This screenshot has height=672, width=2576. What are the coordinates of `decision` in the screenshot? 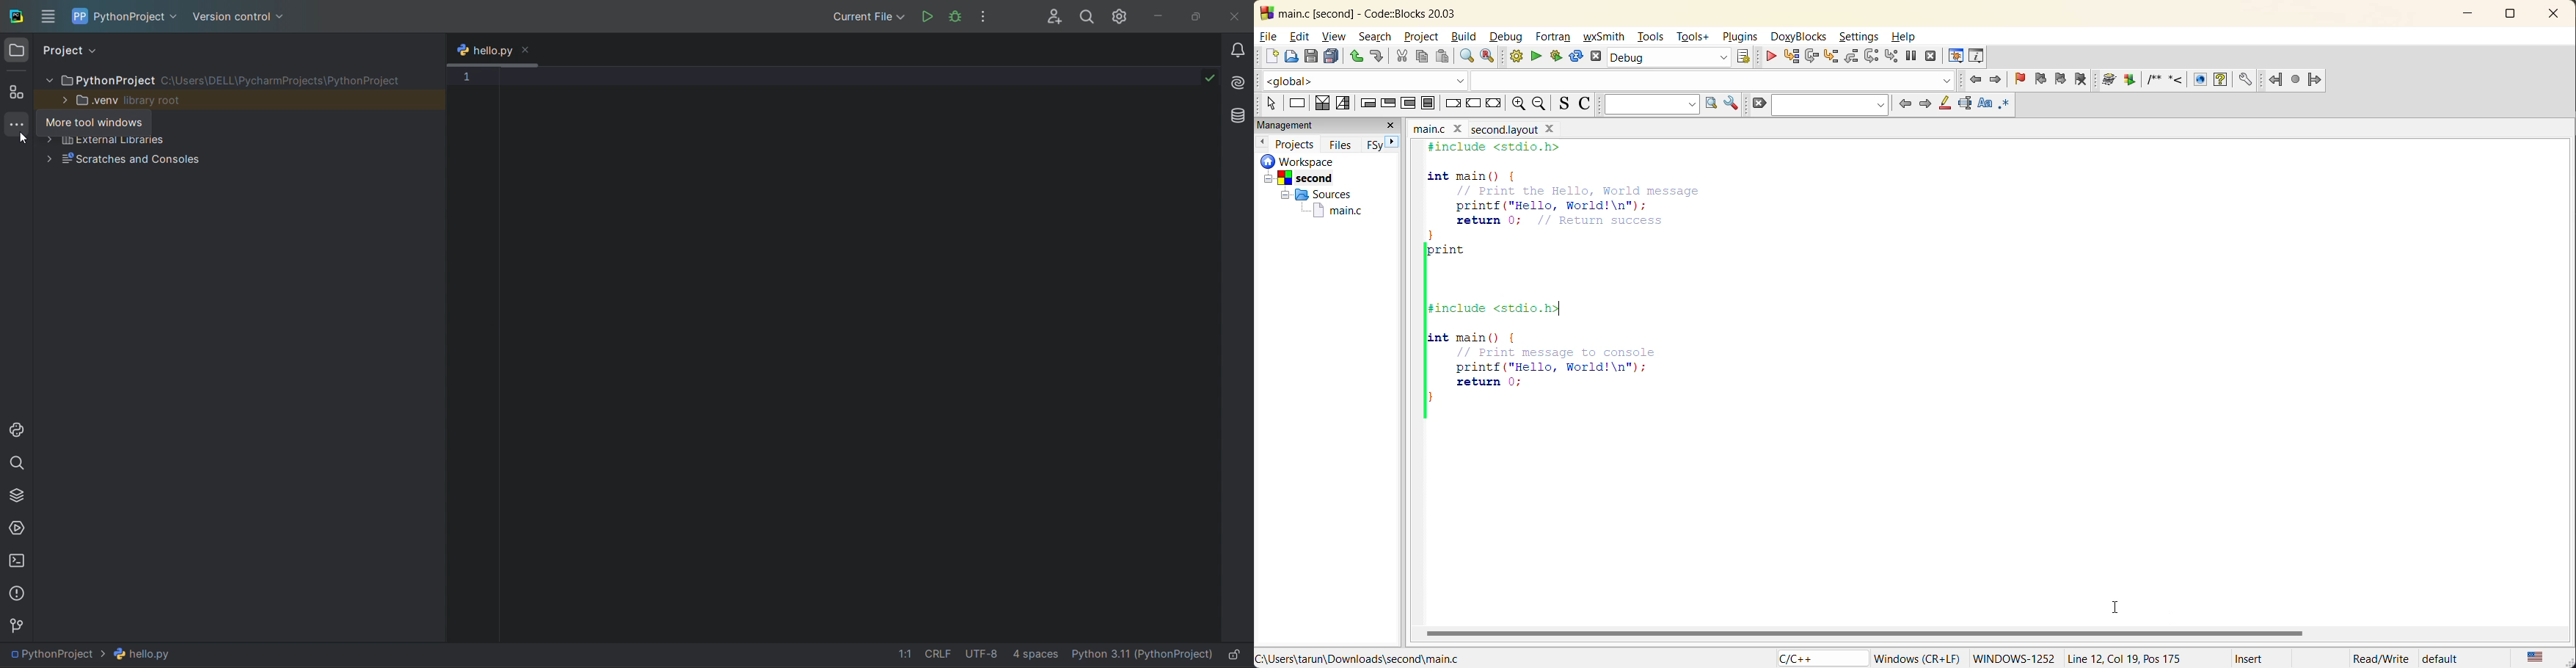 It's located at (1324, 103).